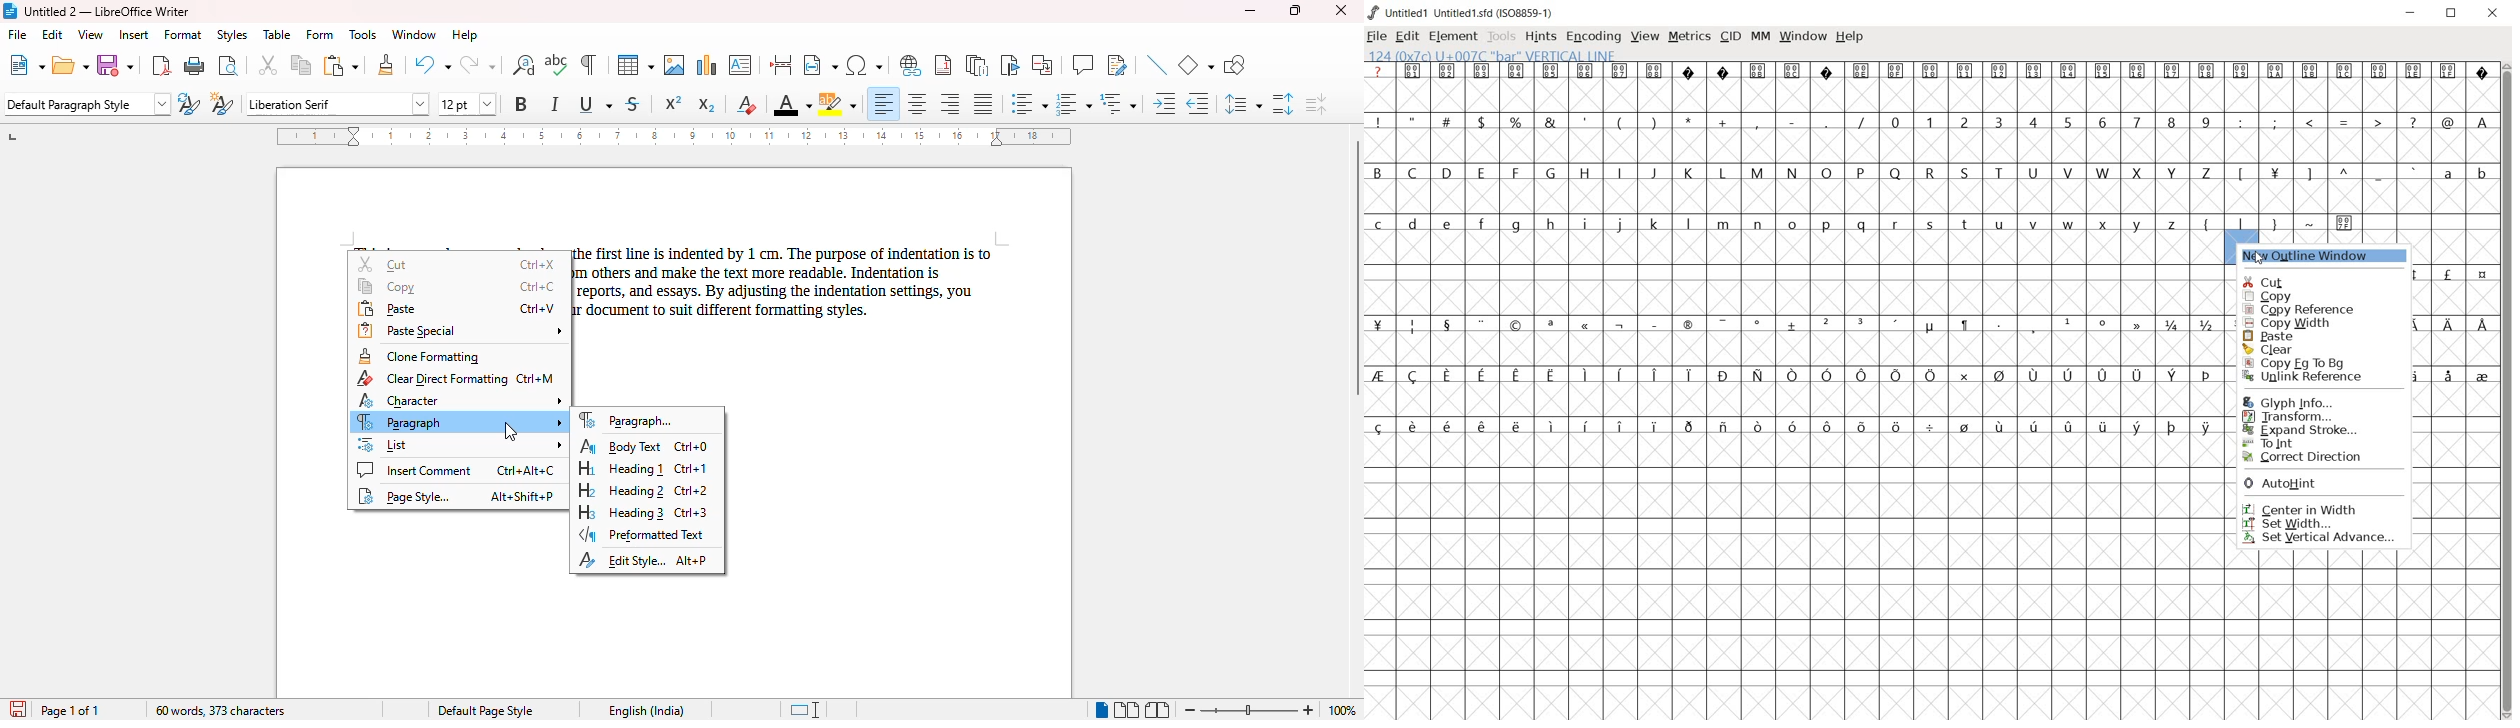 The width and height of the screenshot is (2520, 728). I want to click on insert, so click(132, 35).